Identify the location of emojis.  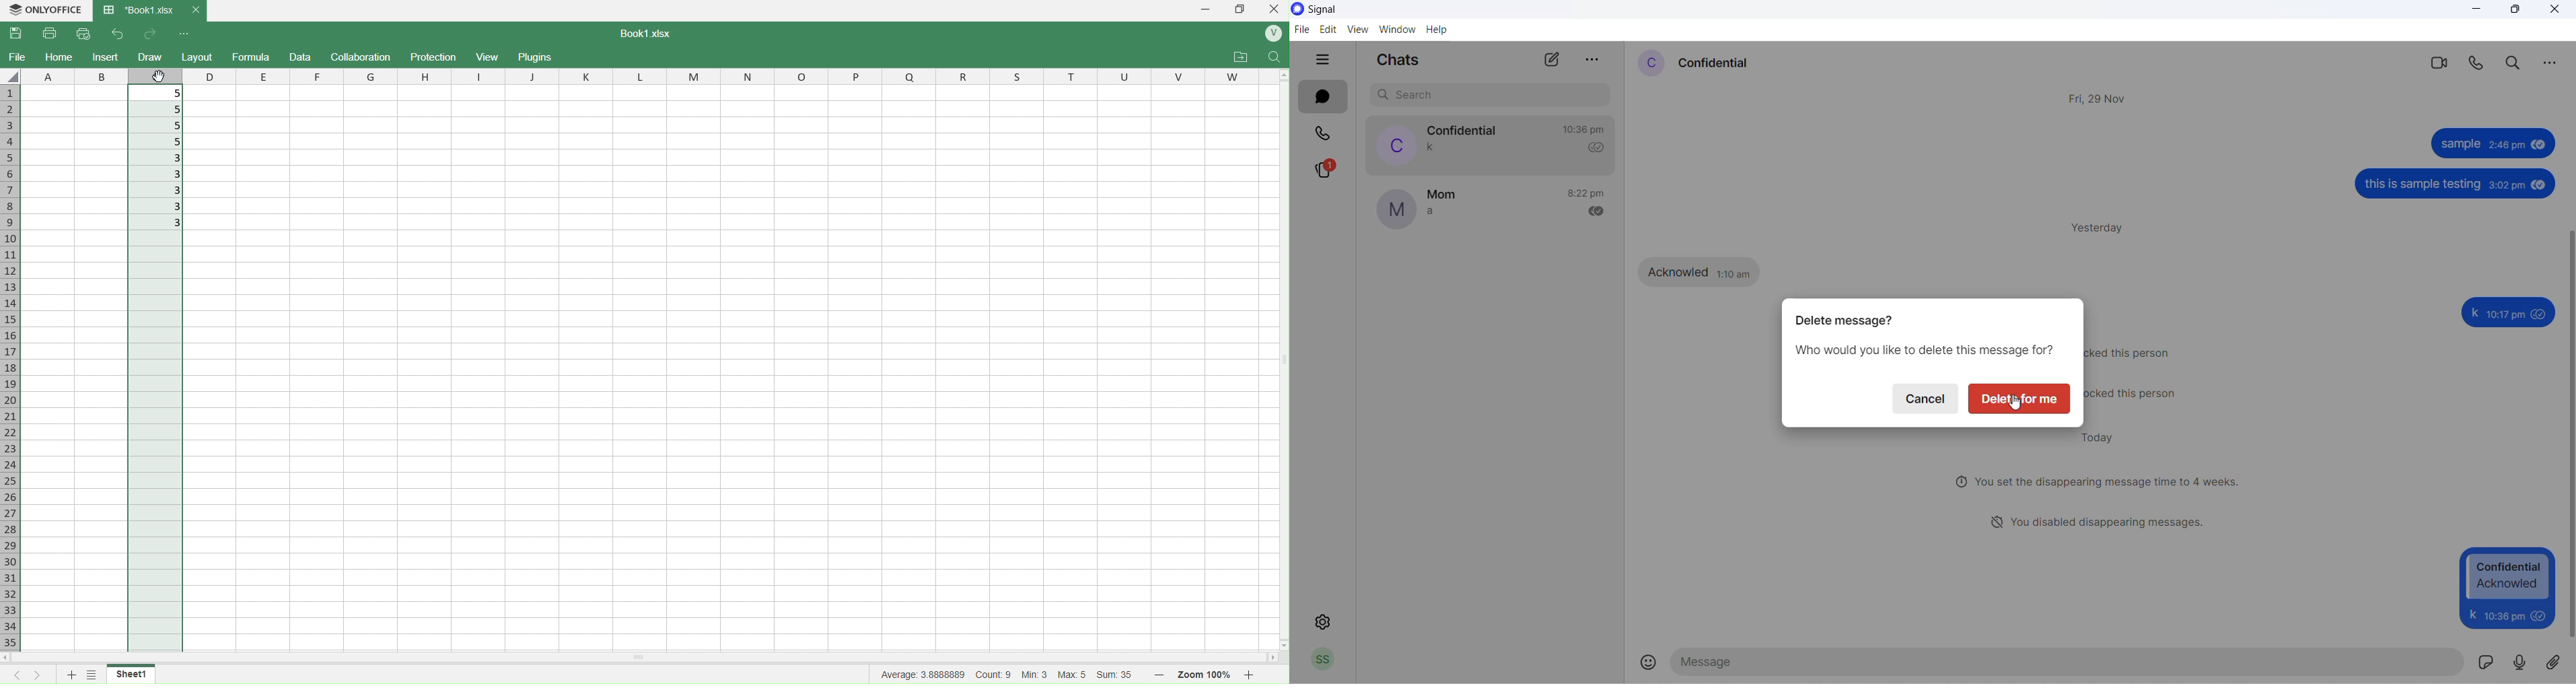
(1650, 663).